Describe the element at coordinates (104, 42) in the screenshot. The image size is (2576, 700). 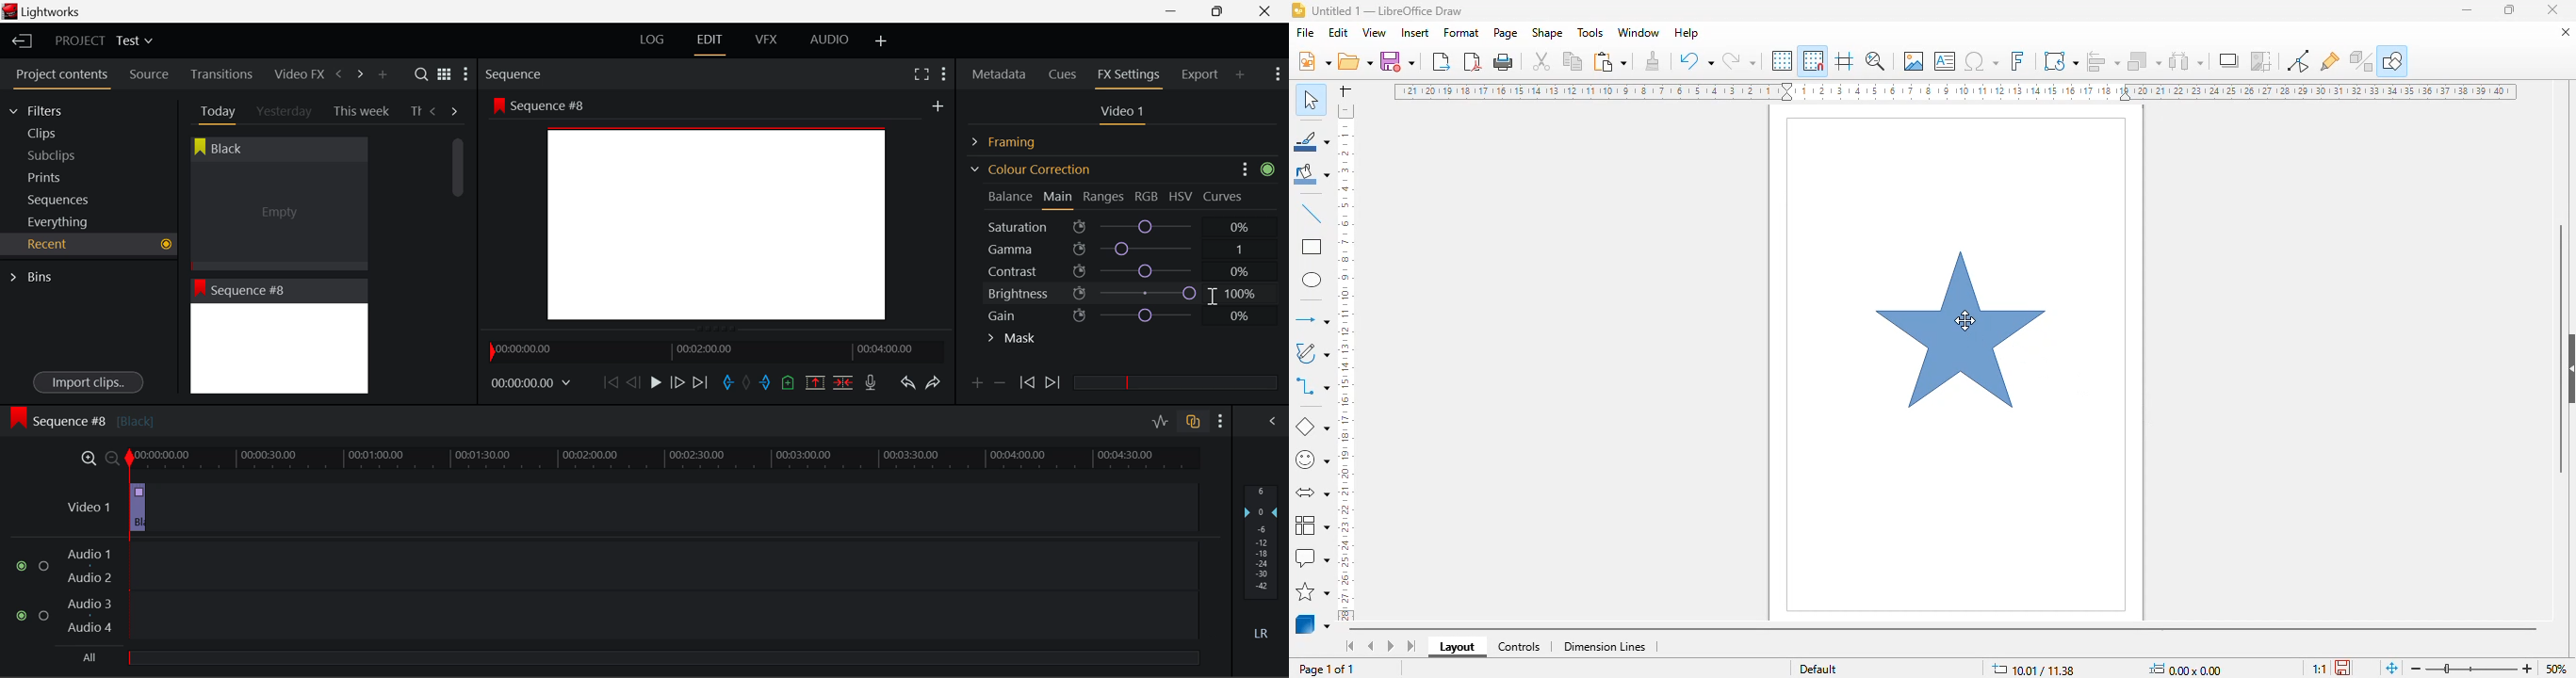
I see `Project Title` at that location.